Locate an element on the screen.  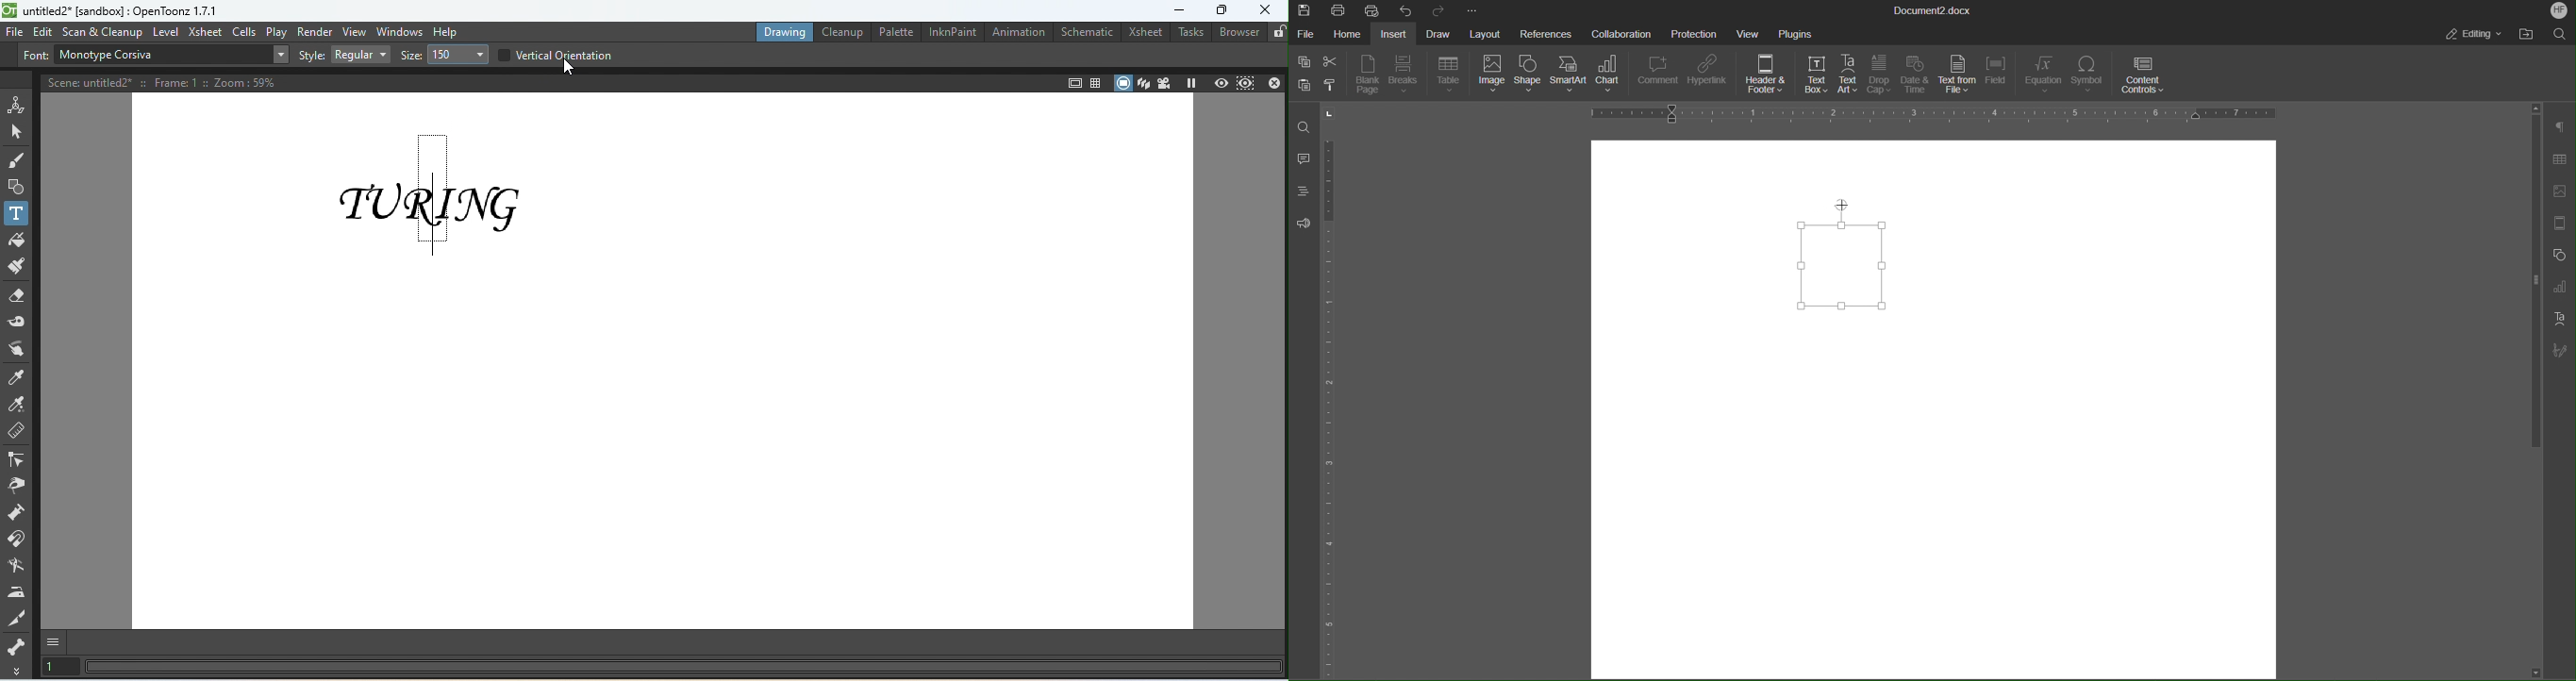
Cursor is located at coordinates (1841, 207).